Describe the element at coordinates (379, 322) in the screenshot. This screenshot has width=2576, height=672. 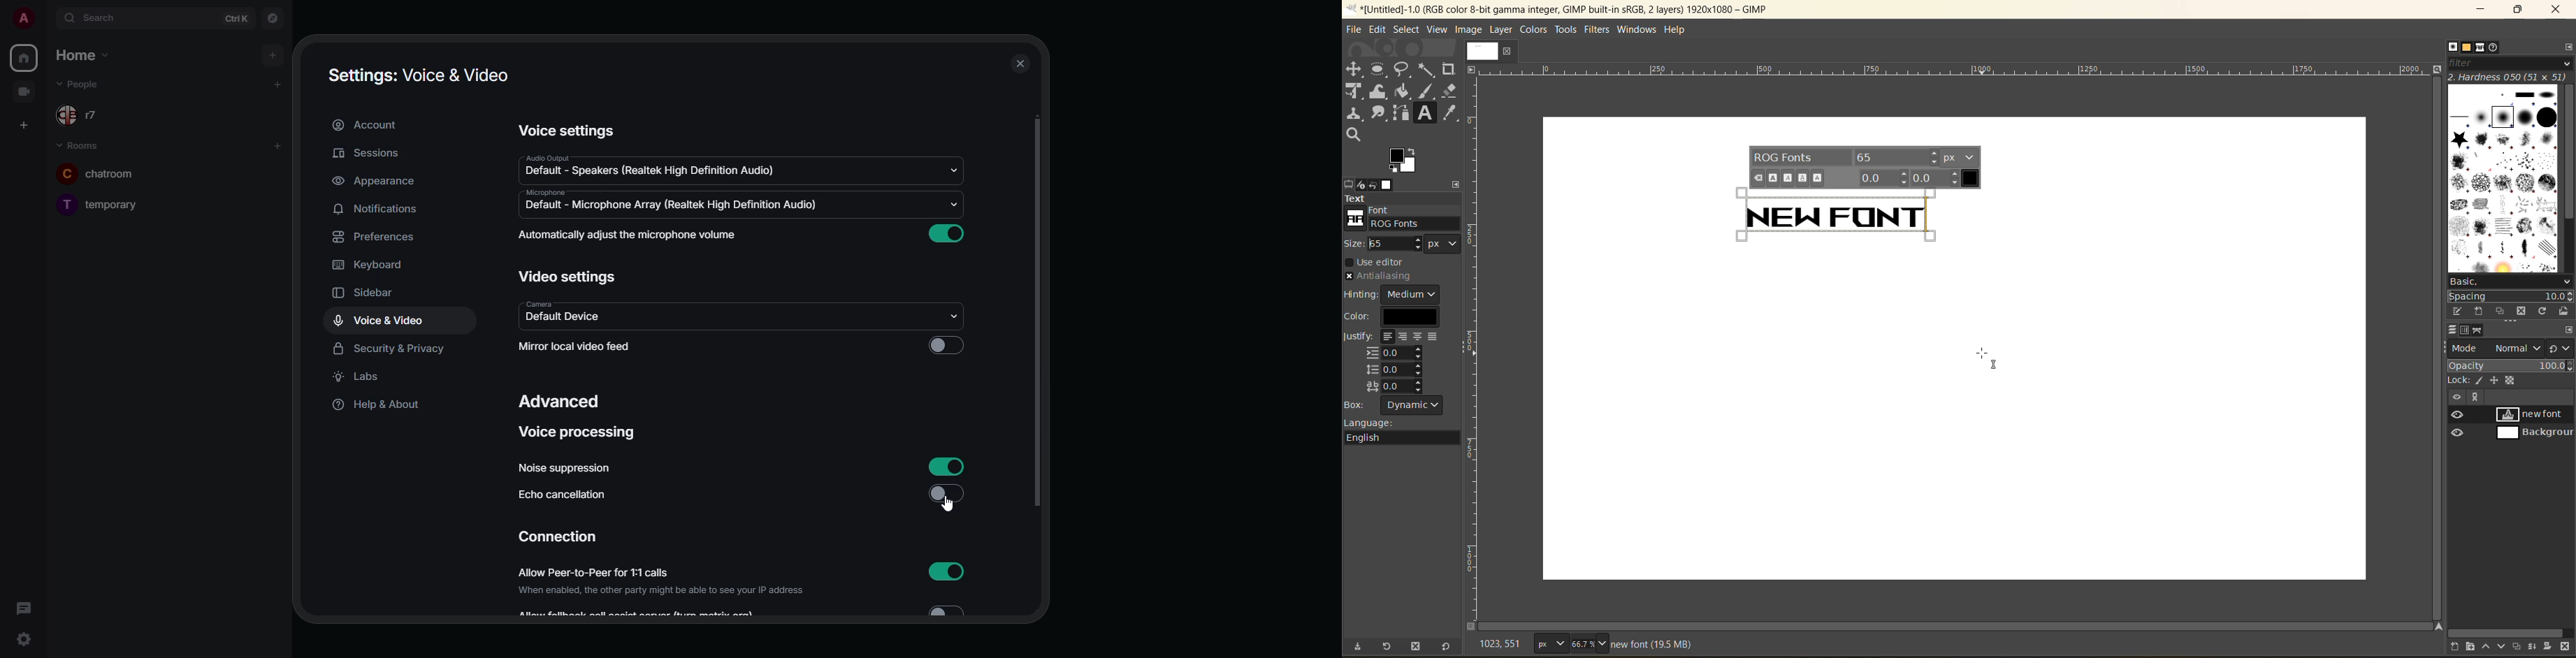
I see `voice & video` at that location.